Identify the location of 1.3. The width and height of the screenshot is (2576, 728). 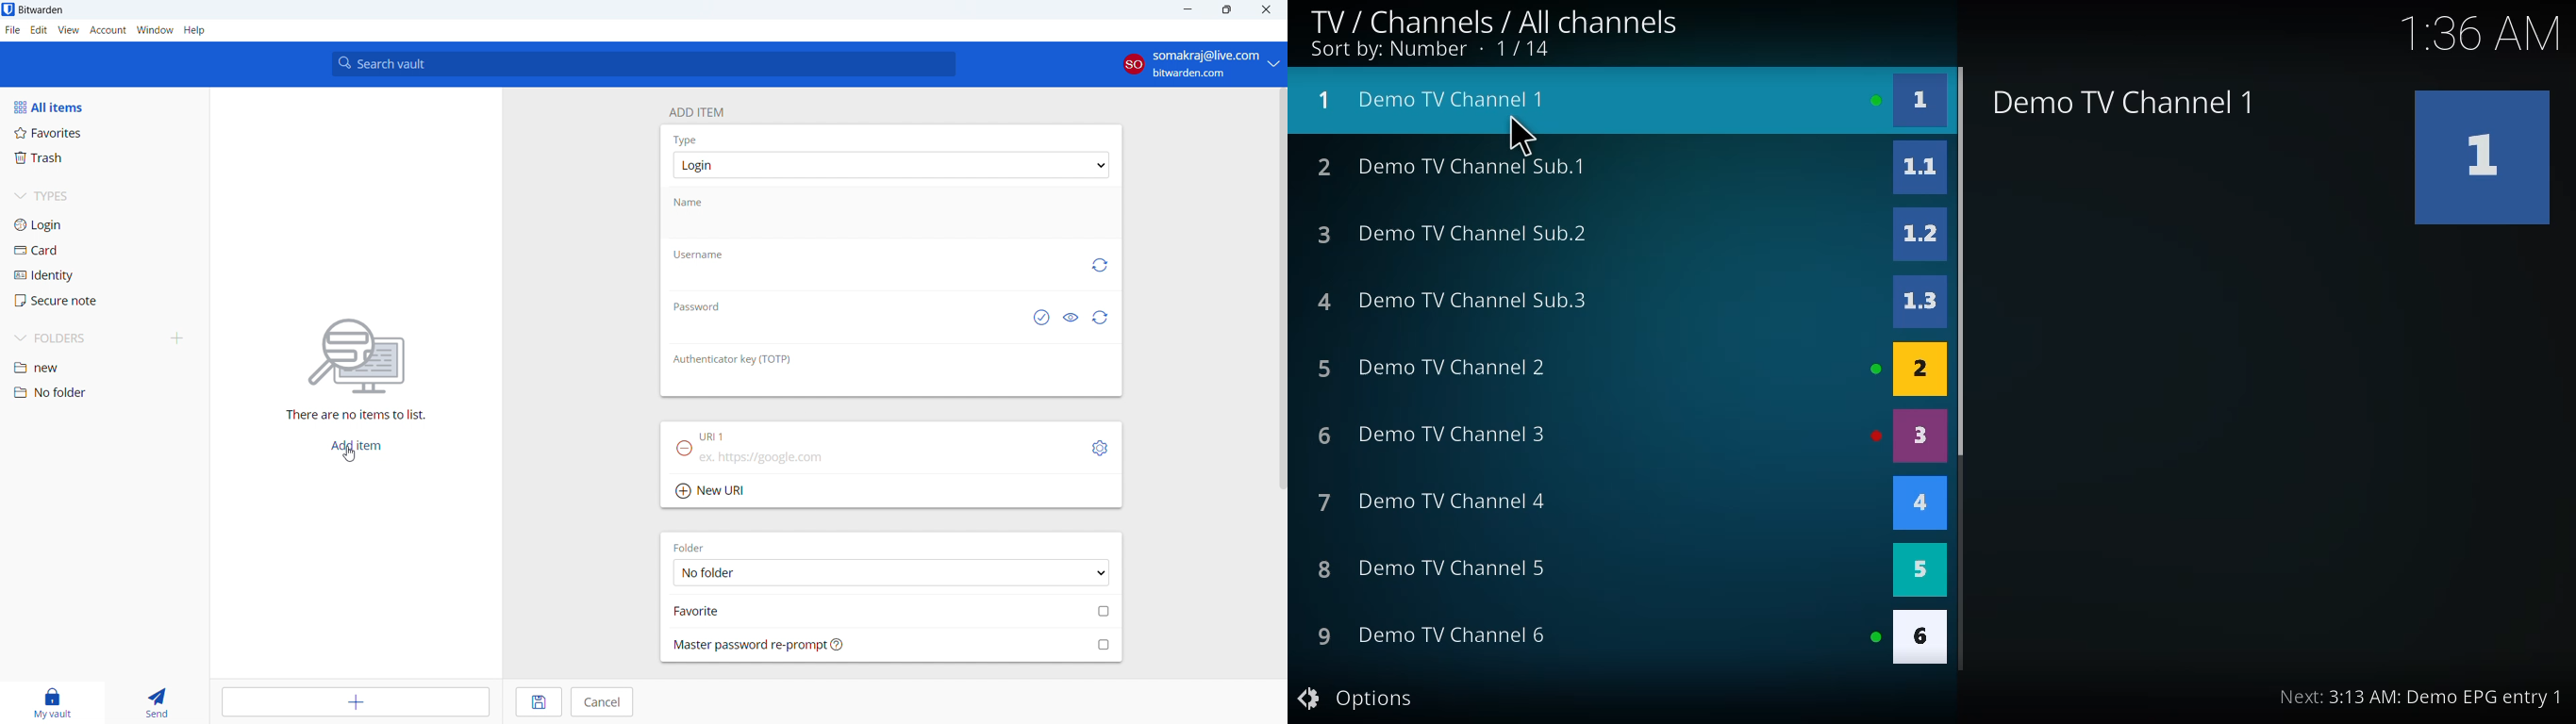
(1923, 299).